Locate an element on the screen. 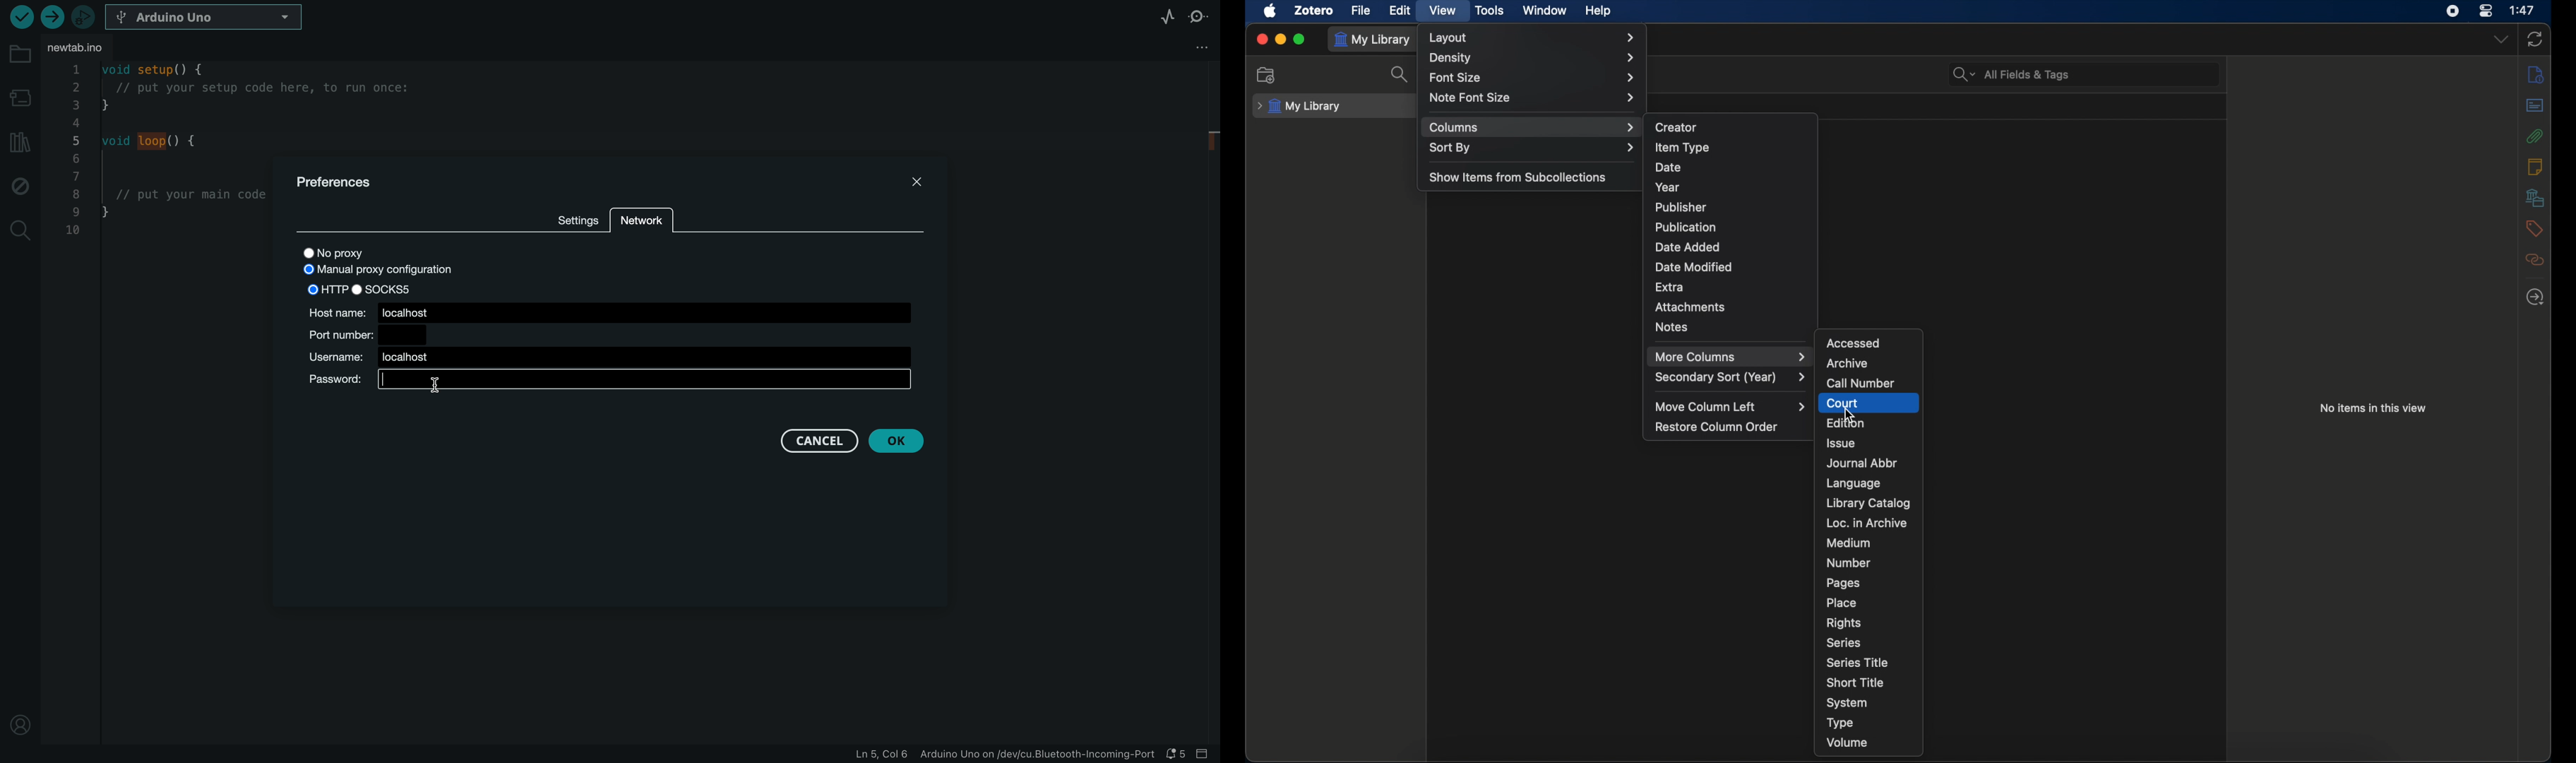  item type is located at coordinates (1683, 148).